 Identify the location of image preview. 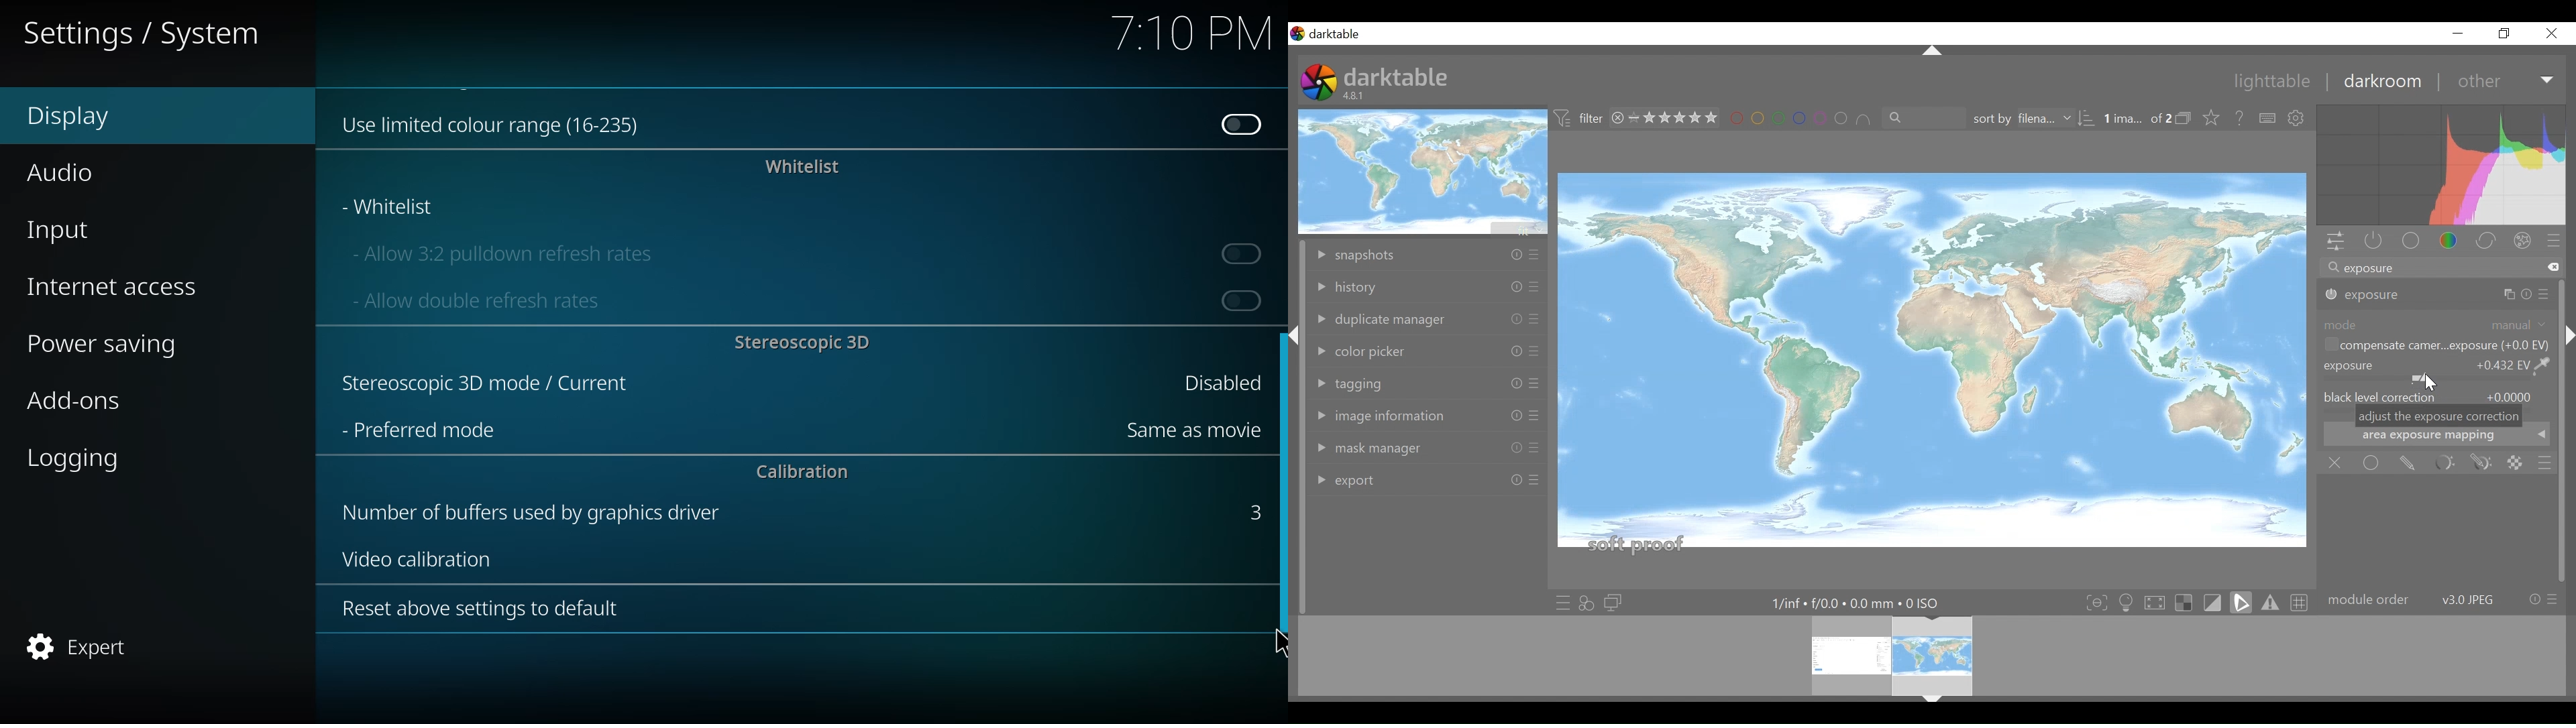
(1424, 171).